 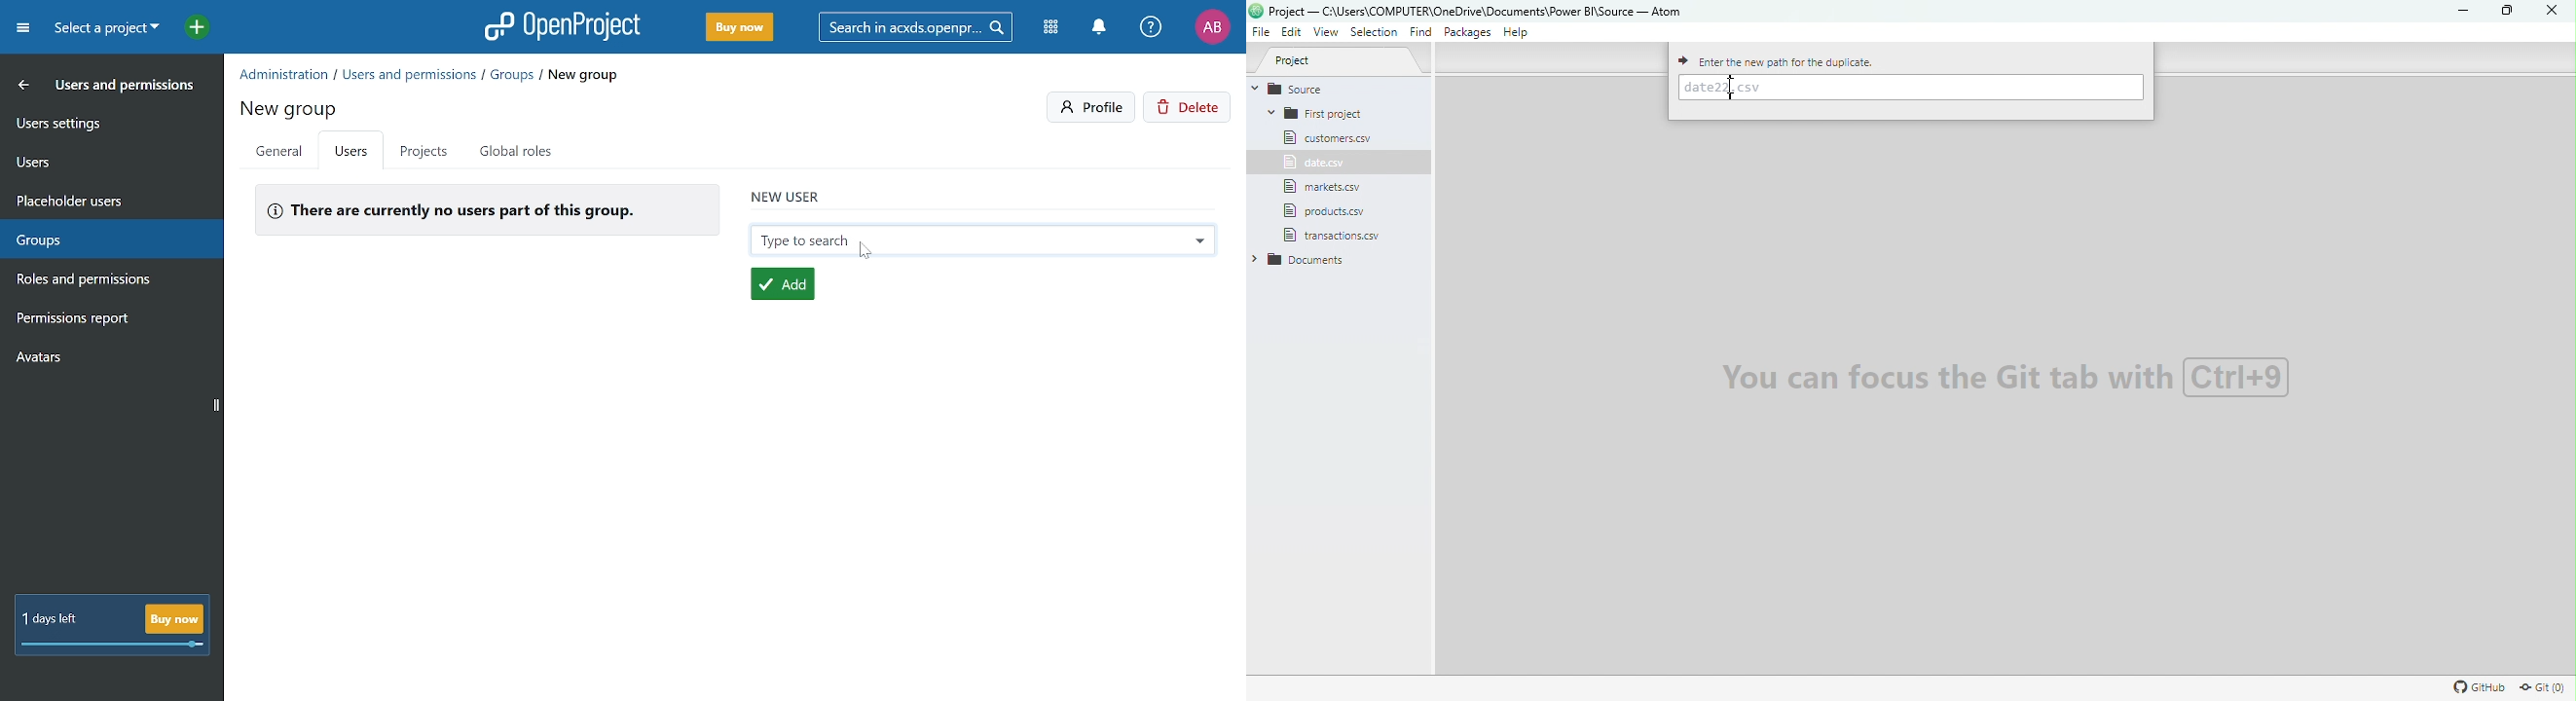 I want to click on Notifiactions, so click(x=1104, y=28).